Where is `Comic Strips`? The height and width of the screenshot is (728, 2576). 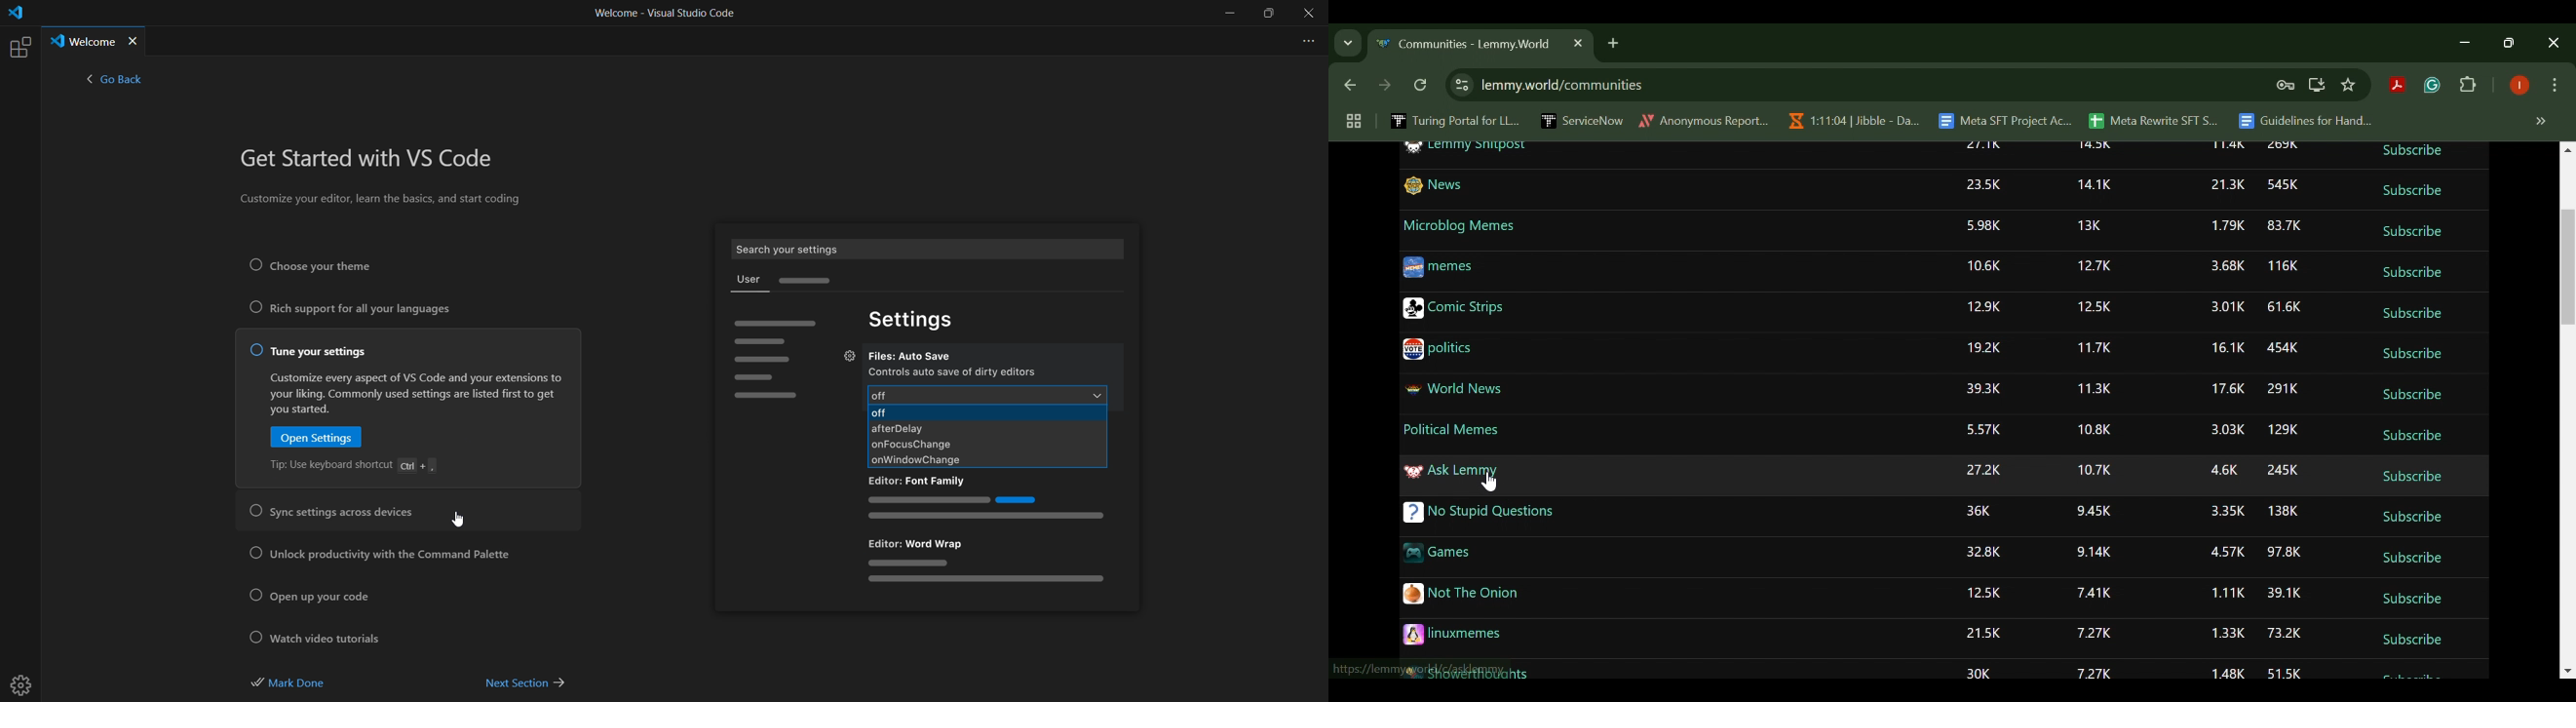 Comic Strips is located at coordinates (1451, 309).